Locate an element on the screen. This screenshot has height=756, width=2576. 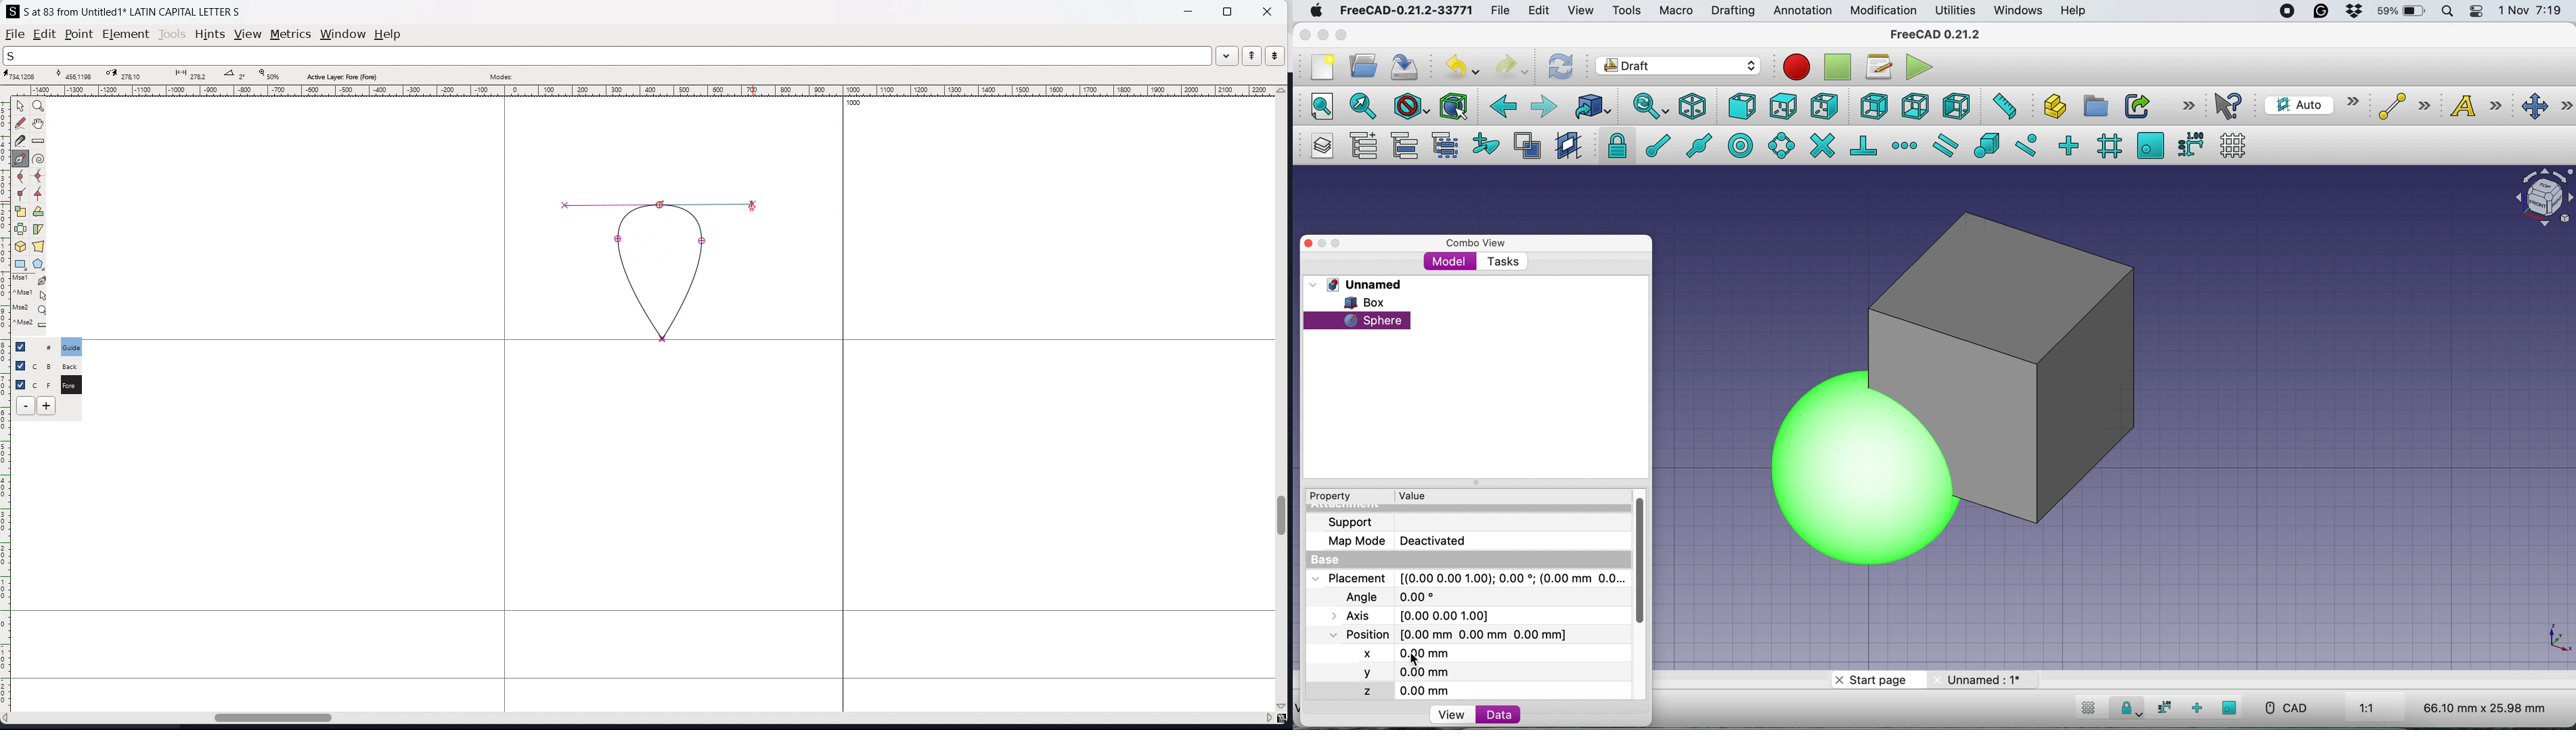
polygon and stars is located at coordinates (39, 265).